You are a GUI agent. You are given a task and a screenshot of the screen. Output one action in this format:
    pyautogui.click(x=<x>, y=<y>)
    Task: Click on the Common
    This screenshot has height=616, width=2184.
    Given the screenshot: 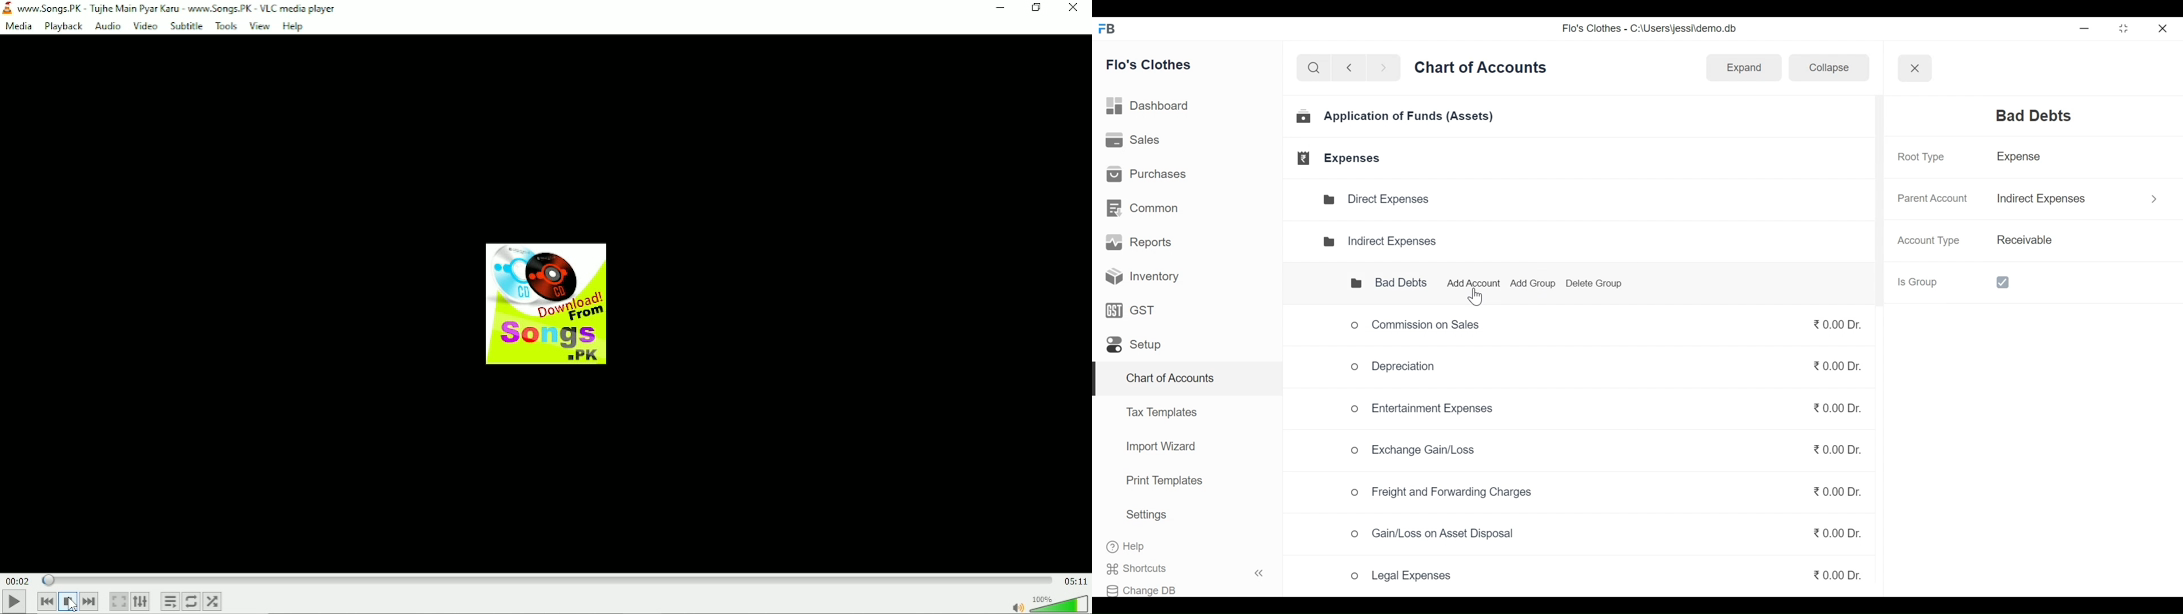 What is the action you would take?
    pyautogui.click(x=1144, y=207)
    